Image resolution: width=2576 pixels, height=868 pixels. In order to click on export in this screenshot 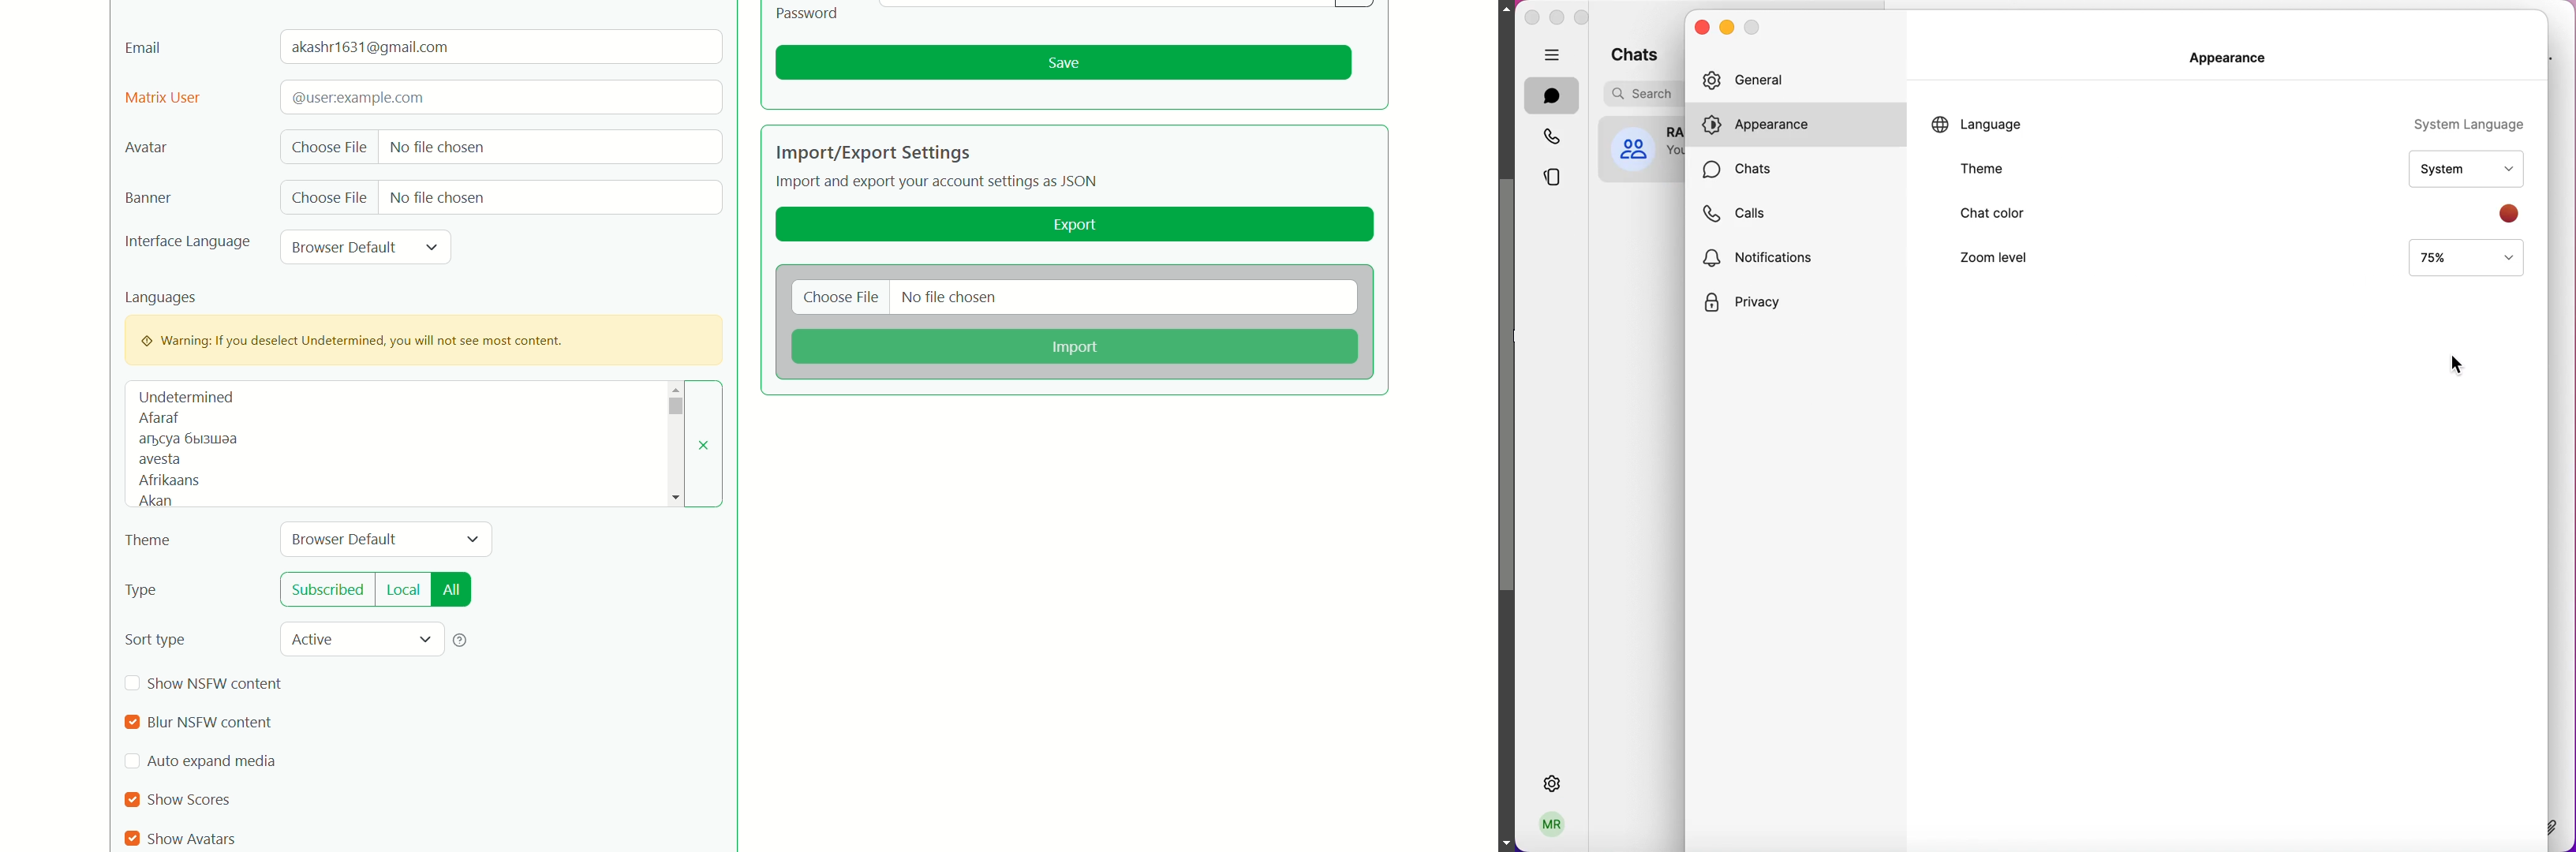, I will do `click(1075, 226)`.